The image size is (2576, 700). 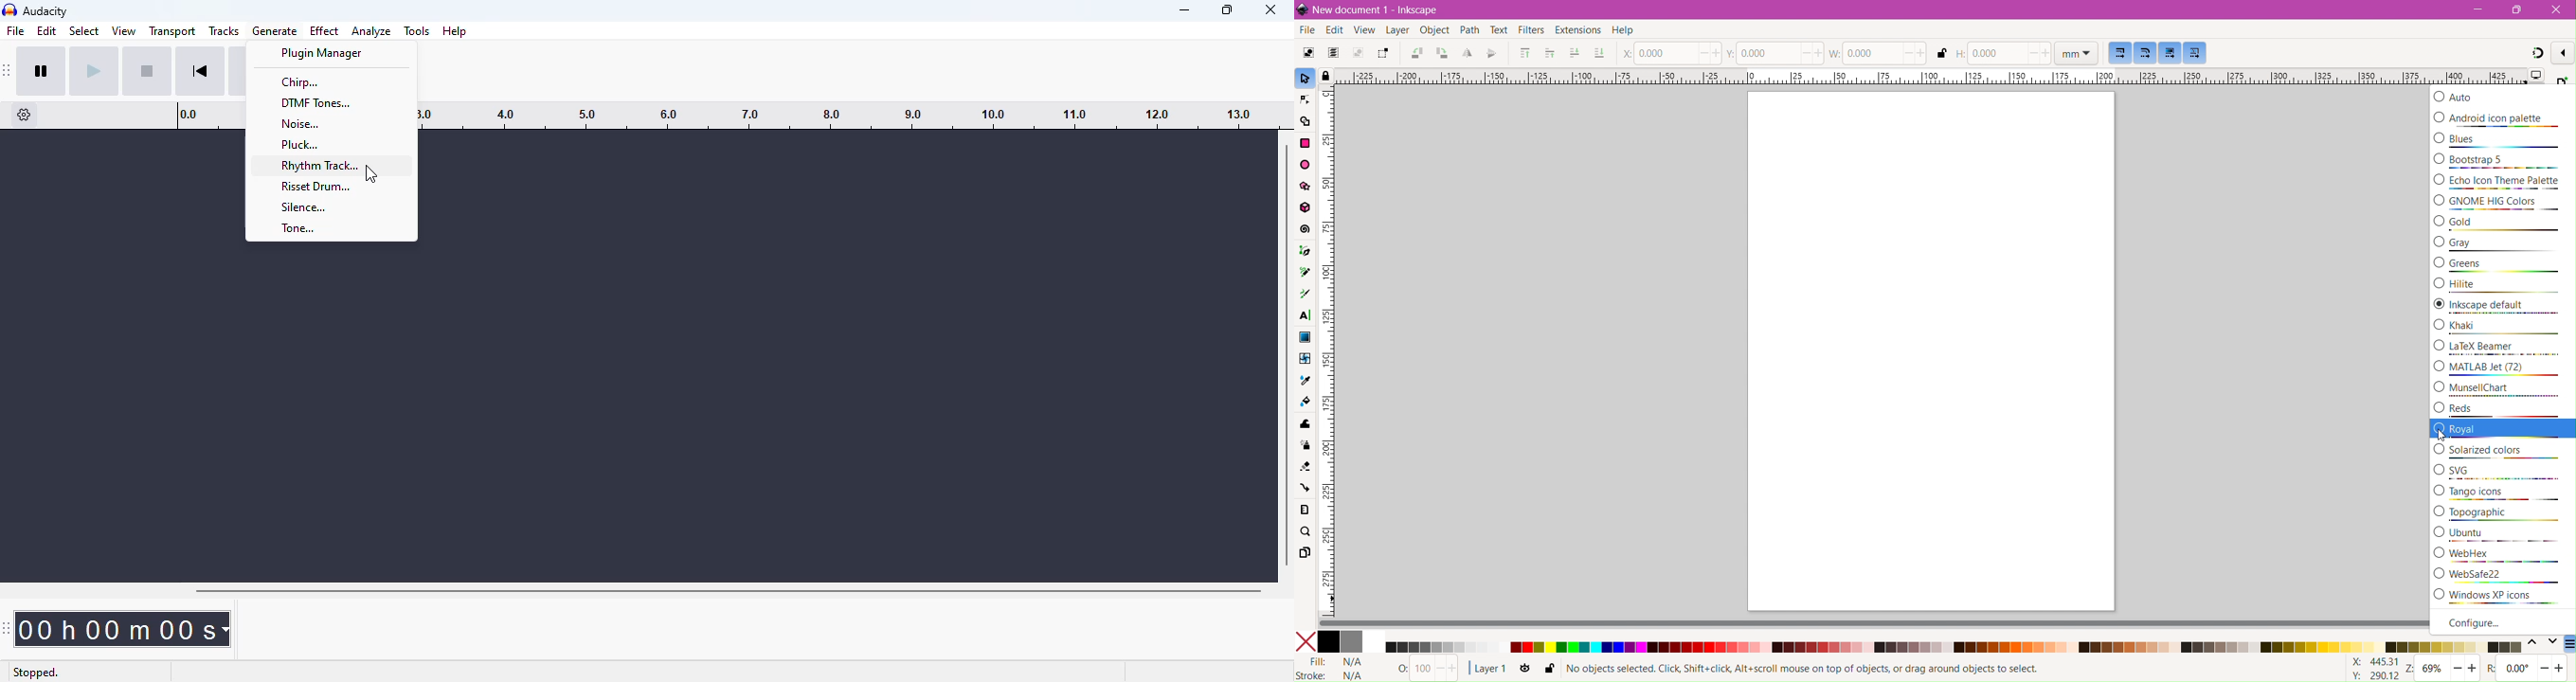 What do you see at coordinates (1576, 31) in the screenshot?
I see `Extensions` at bounding box center [1576, 31].